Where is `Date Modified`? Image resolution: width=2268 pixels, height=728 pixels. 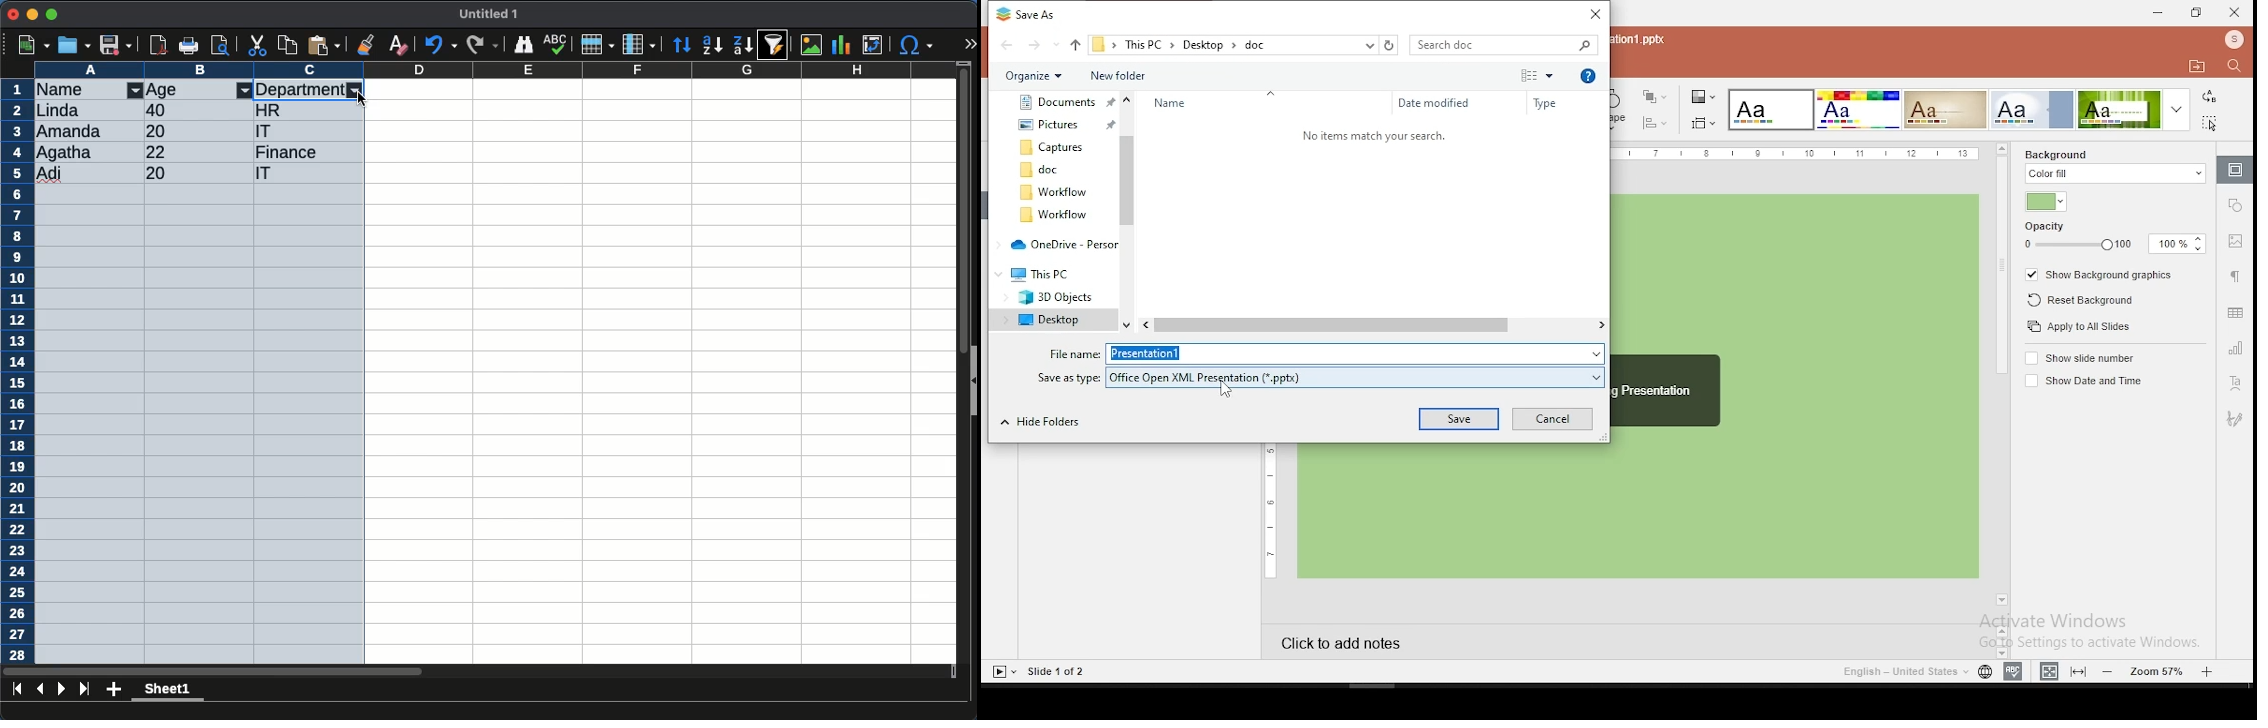
Date Modified is located at coordinates (1434, 102).